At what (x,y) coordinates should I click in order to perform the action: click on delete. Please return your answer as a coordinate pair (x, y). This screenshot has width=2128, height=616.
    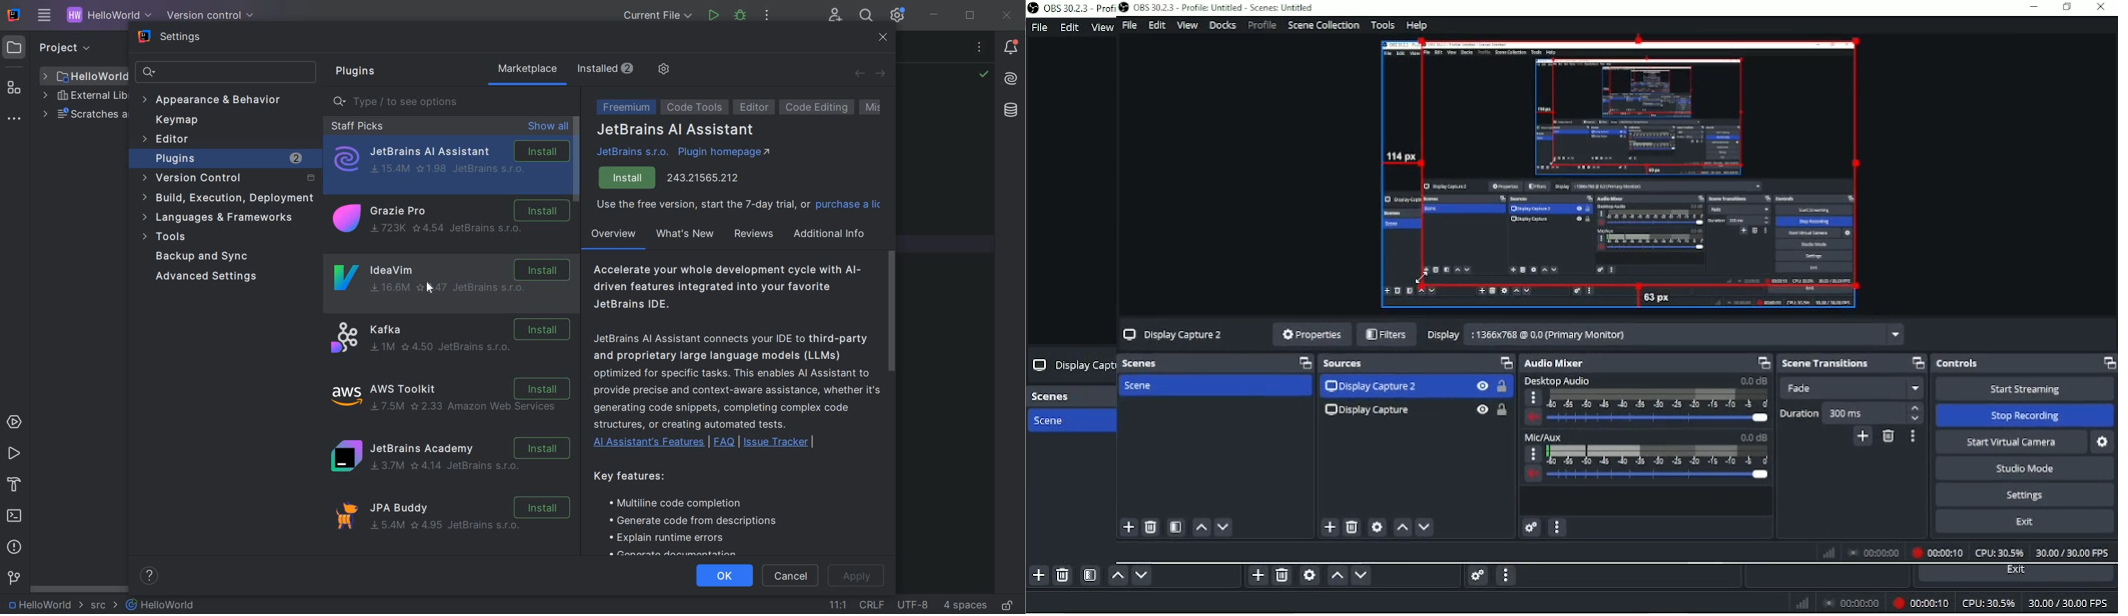
    Looking at the image, I should click on (1151, 527).